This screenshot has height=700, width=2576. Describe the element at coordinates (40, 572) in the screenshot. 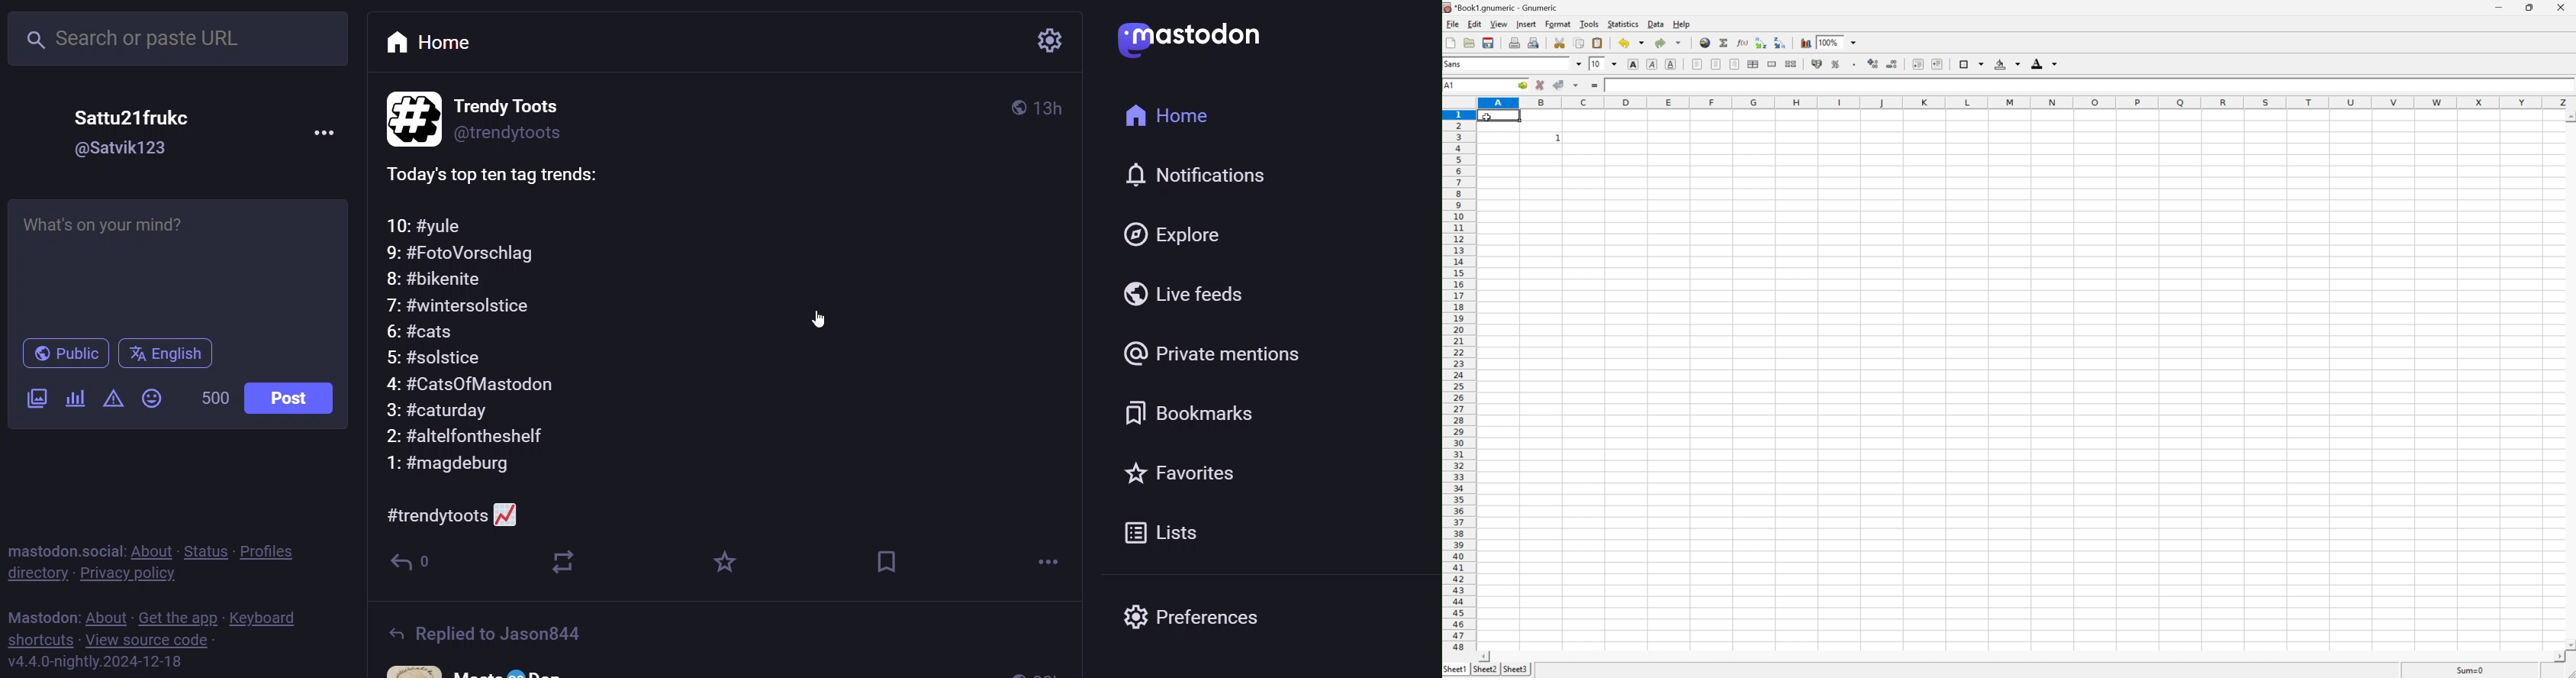

I see `directory` at that location.